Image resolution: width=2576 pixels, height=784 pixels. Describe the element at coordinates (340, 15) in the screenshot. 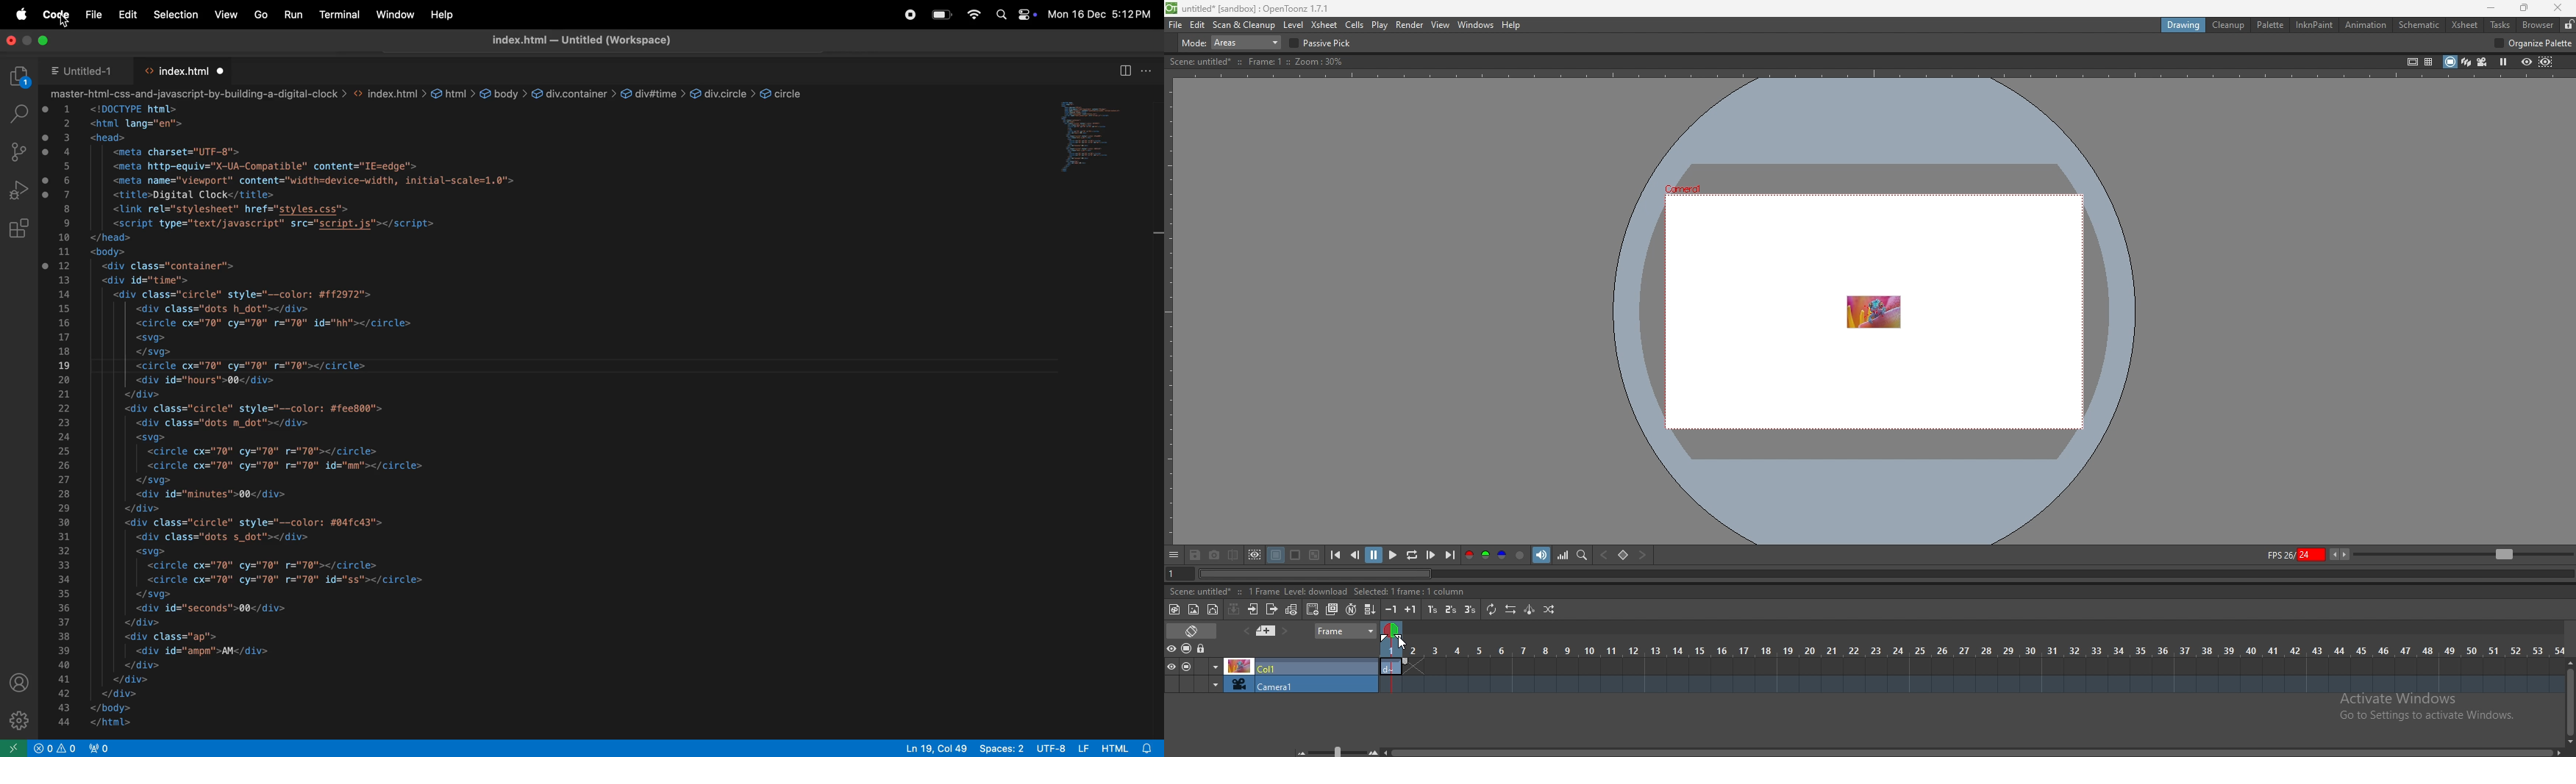

I see `terminal` at that location.